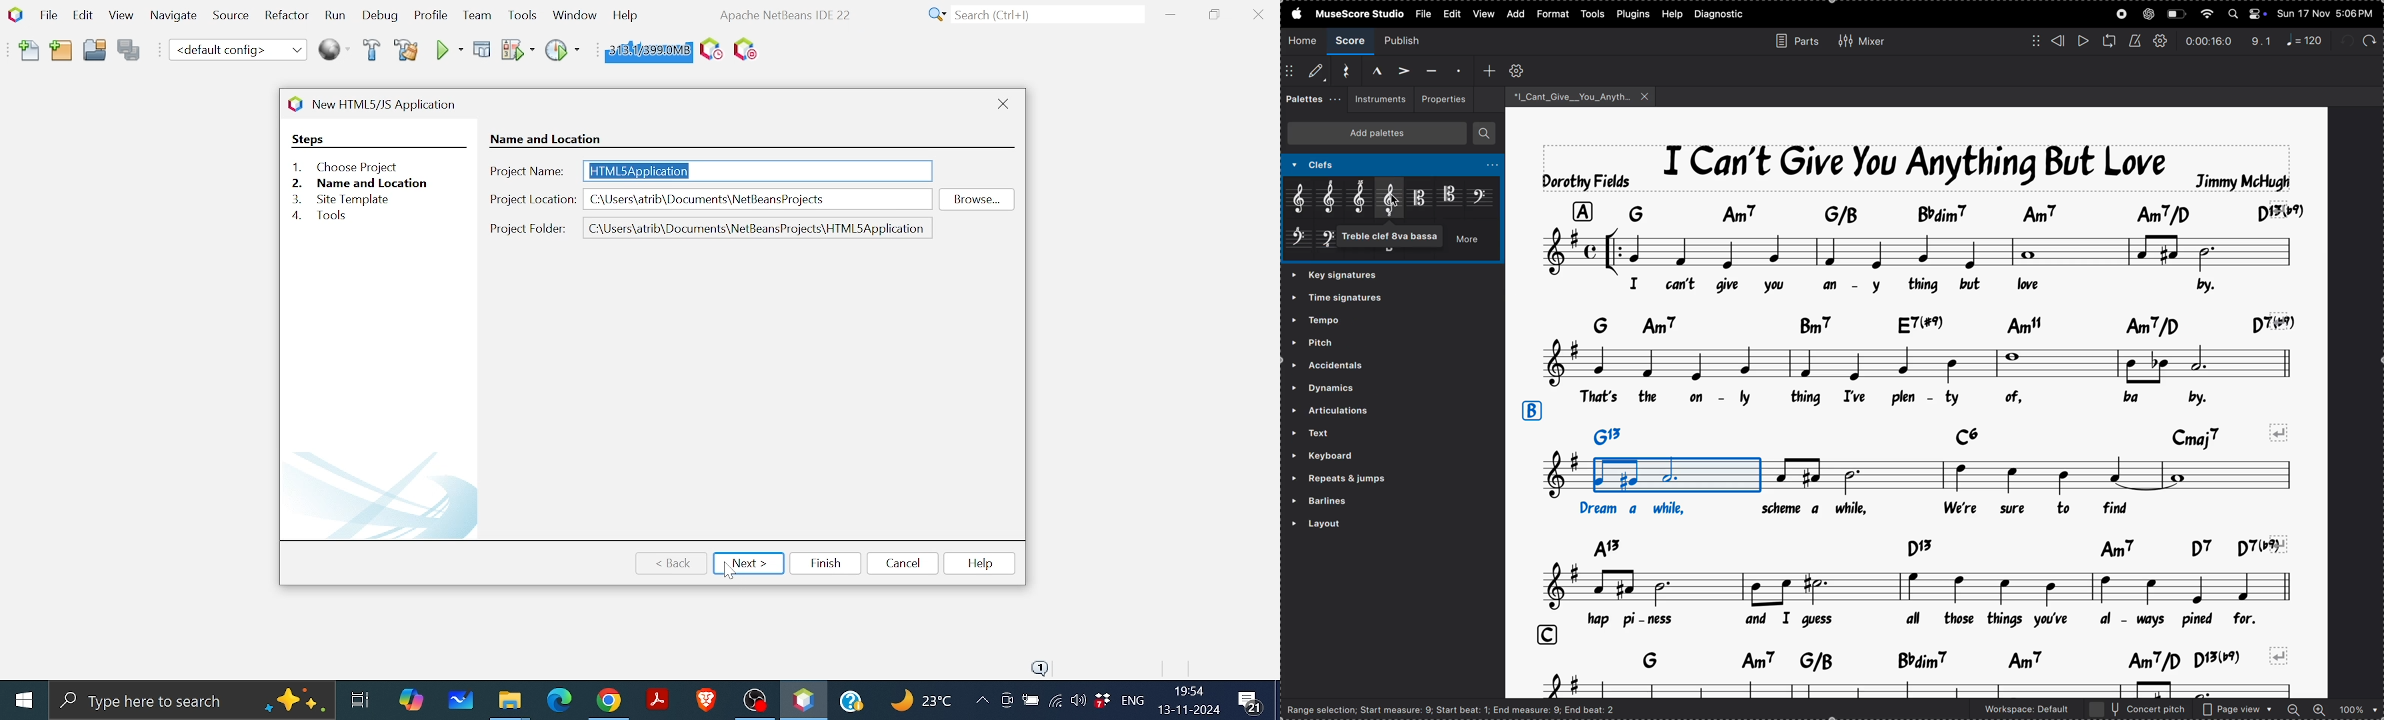 The width and height of the screenshot is (2408, 728). I want to click on treble 8 a bassa, so click(1391, 198).